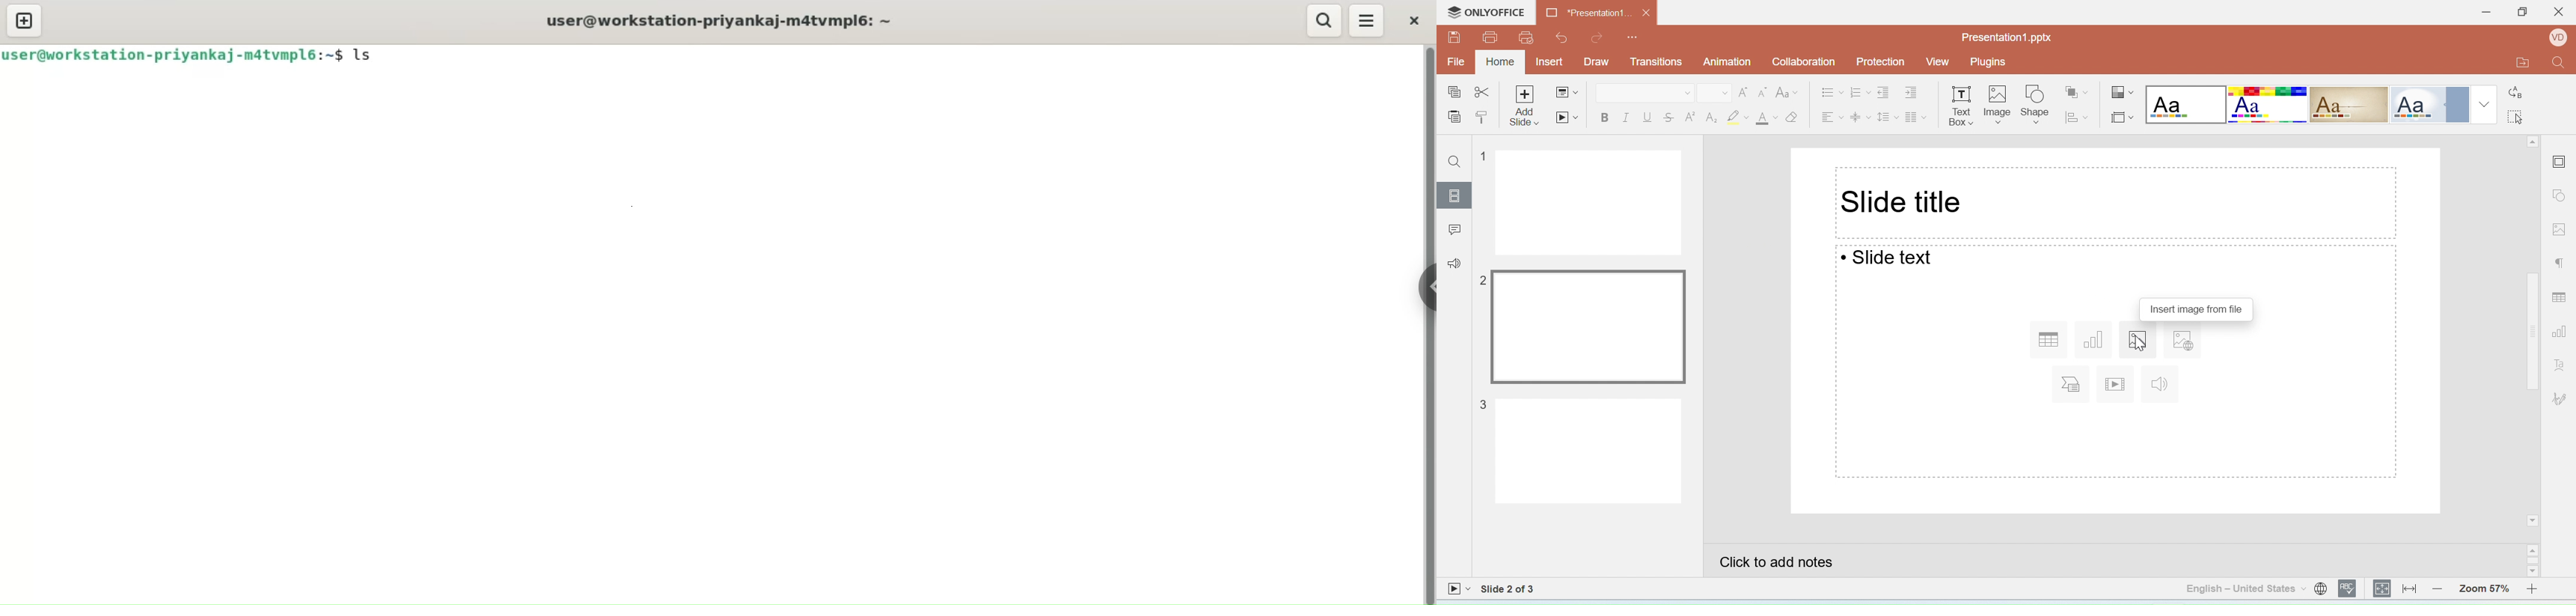 This screenshot has width=2576, height=616. What do you see at coordinates (1605, 119) in the screenshot?
I see `Bold` at bounding box center [1605, 119].